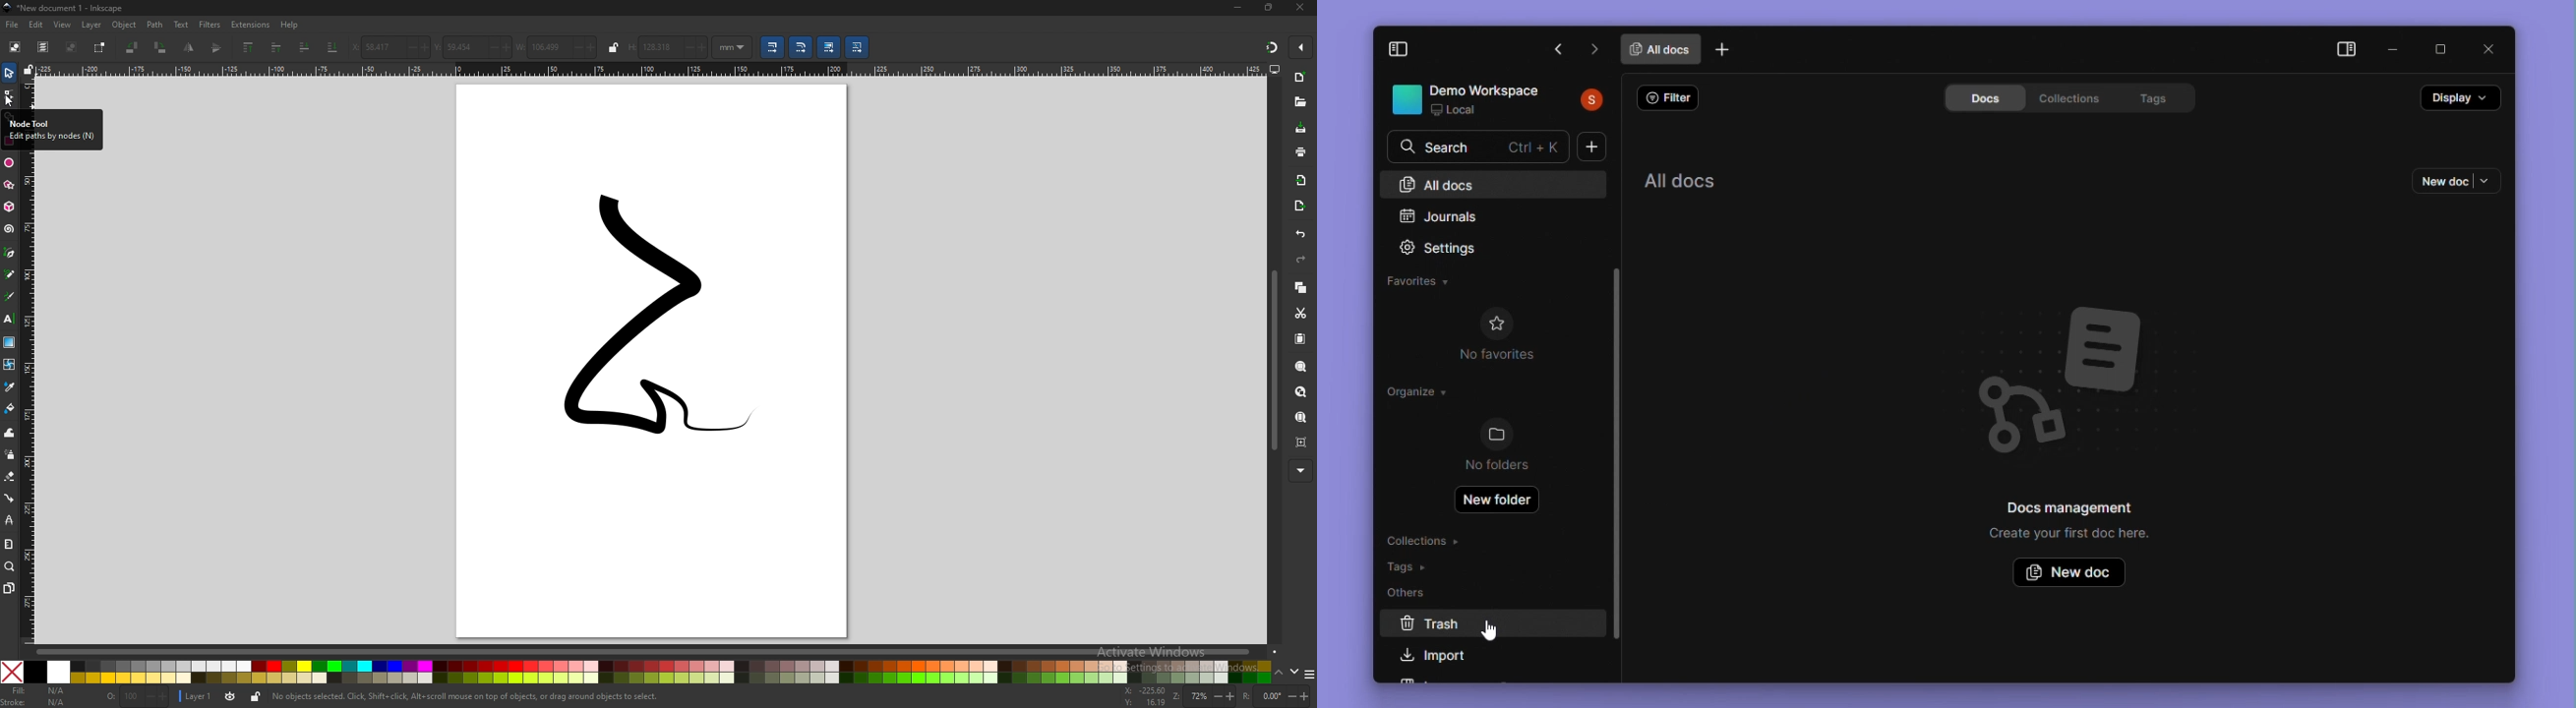  Describe the element at coordinates (2399, 48) in the screenshot. I see `Minimise` at that location.